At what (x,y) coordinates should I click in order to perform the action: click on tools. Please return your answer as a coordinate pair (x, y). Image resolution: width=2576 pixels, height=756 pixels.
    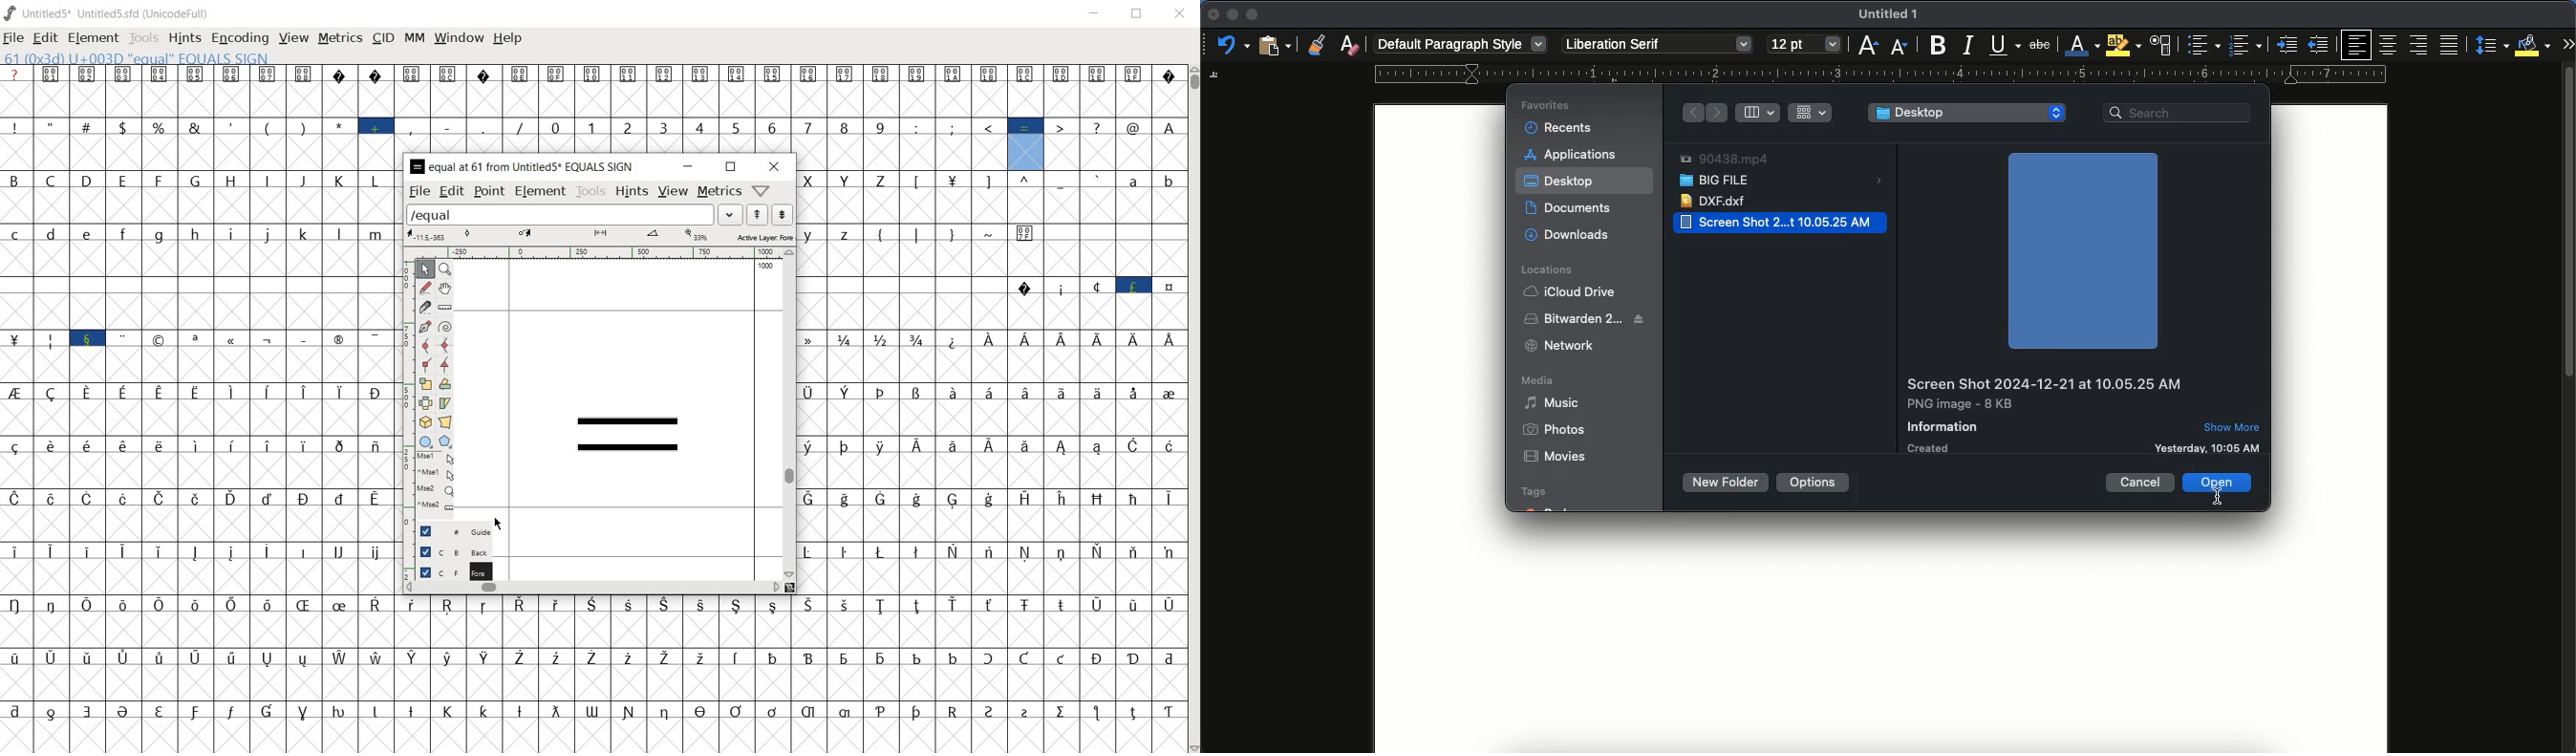
    Looking at the image, I should click on (142, 37).